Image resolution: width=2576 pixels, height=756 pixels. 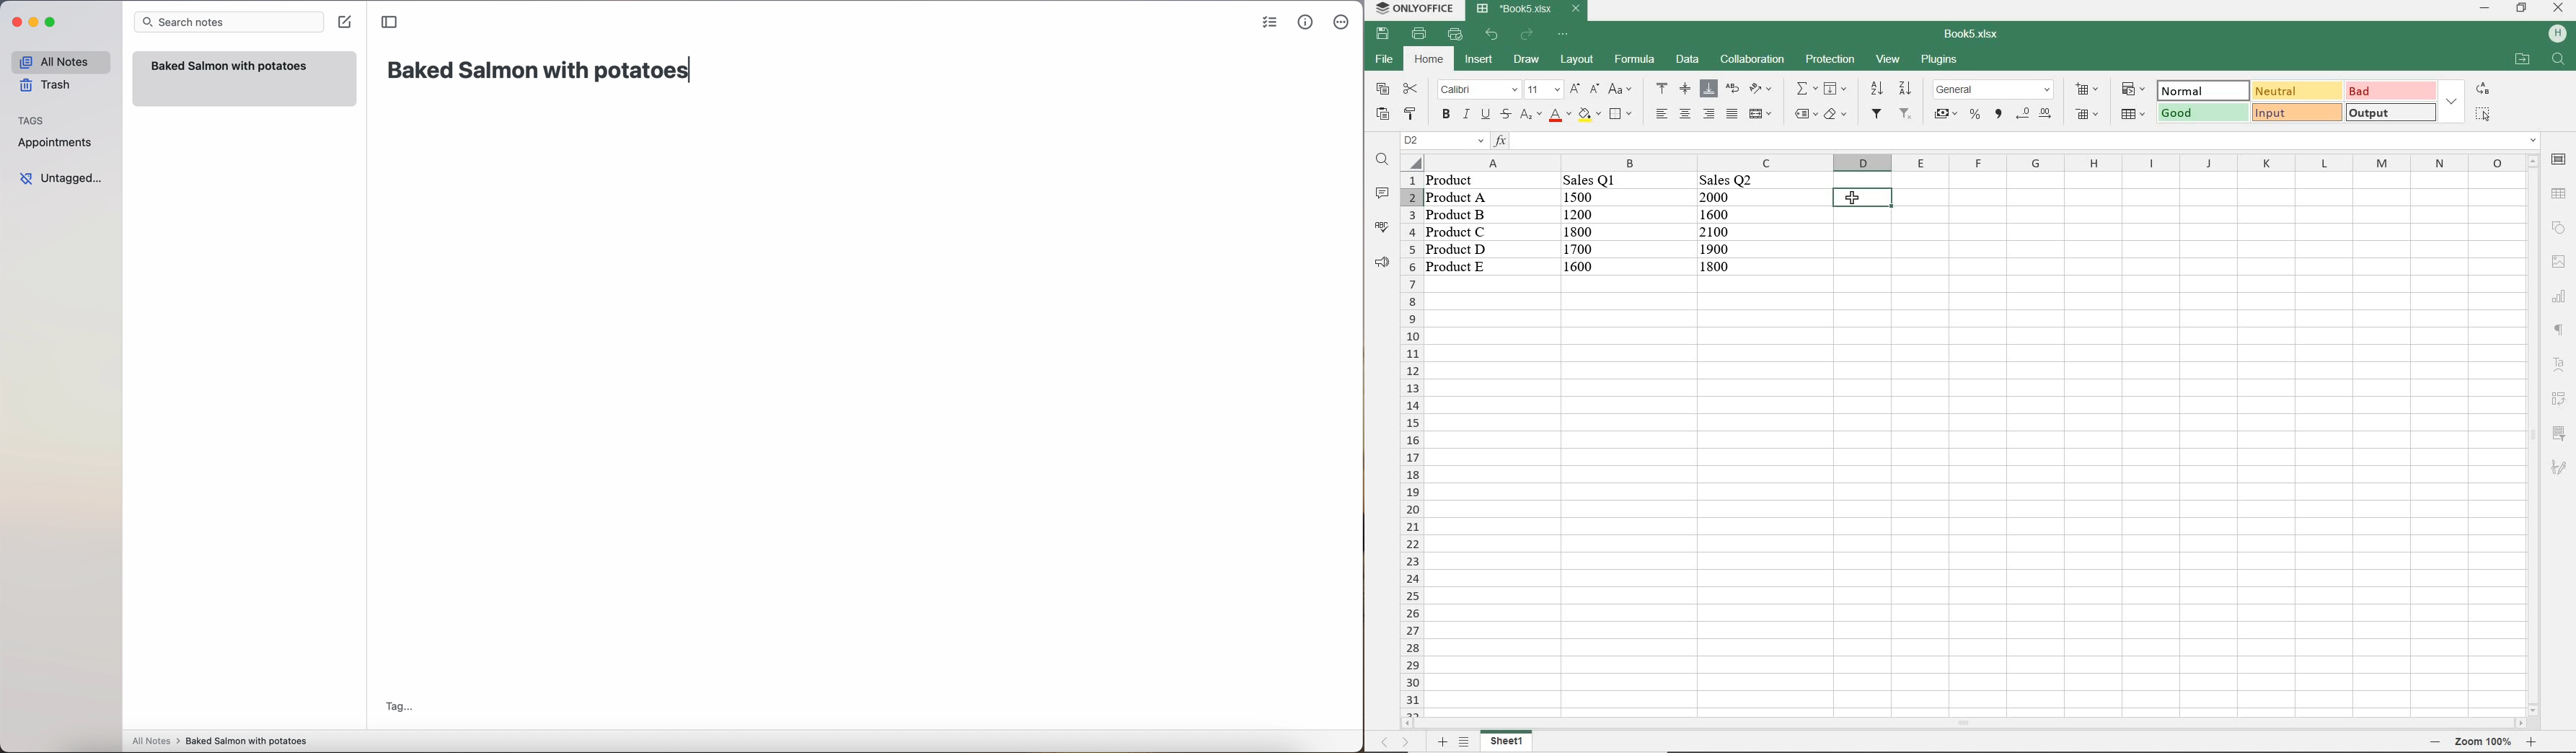 What do you see at coordinates (244, 78) in the screenshot?
I see `recipe note` at bounding box center [244, 78].